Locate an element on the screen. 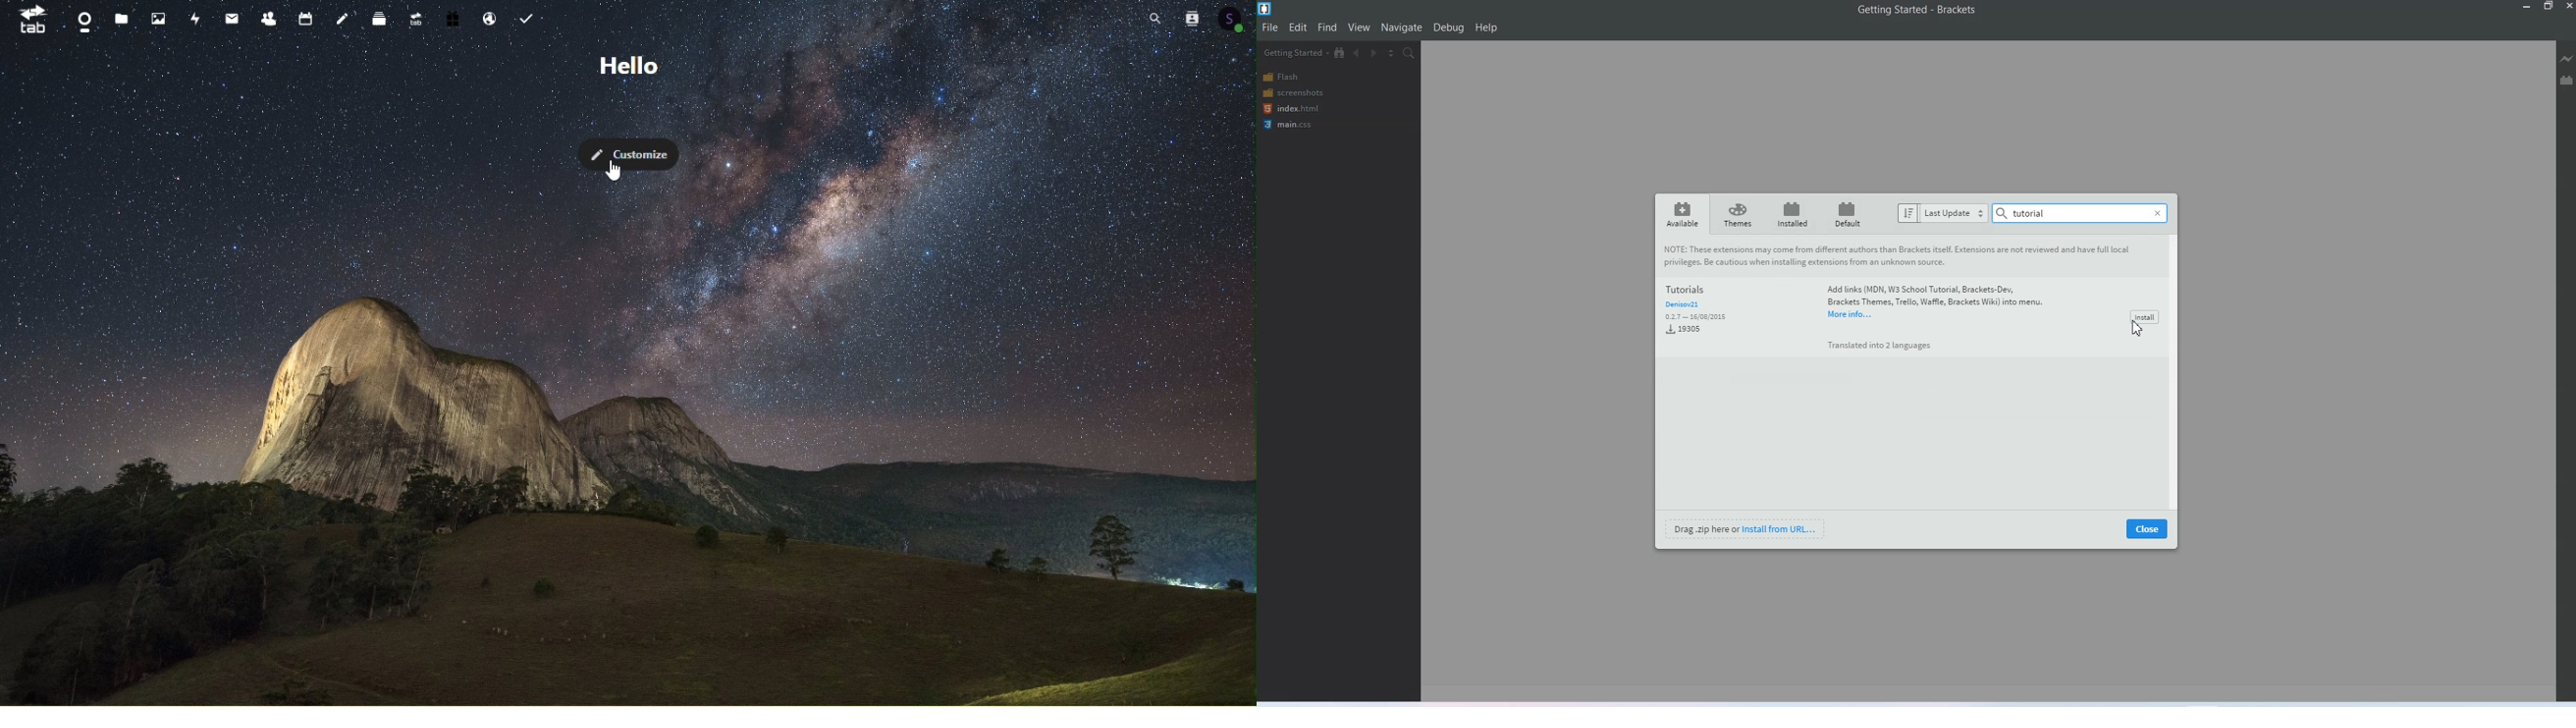  Free trial is located at coordinates (453, 17).